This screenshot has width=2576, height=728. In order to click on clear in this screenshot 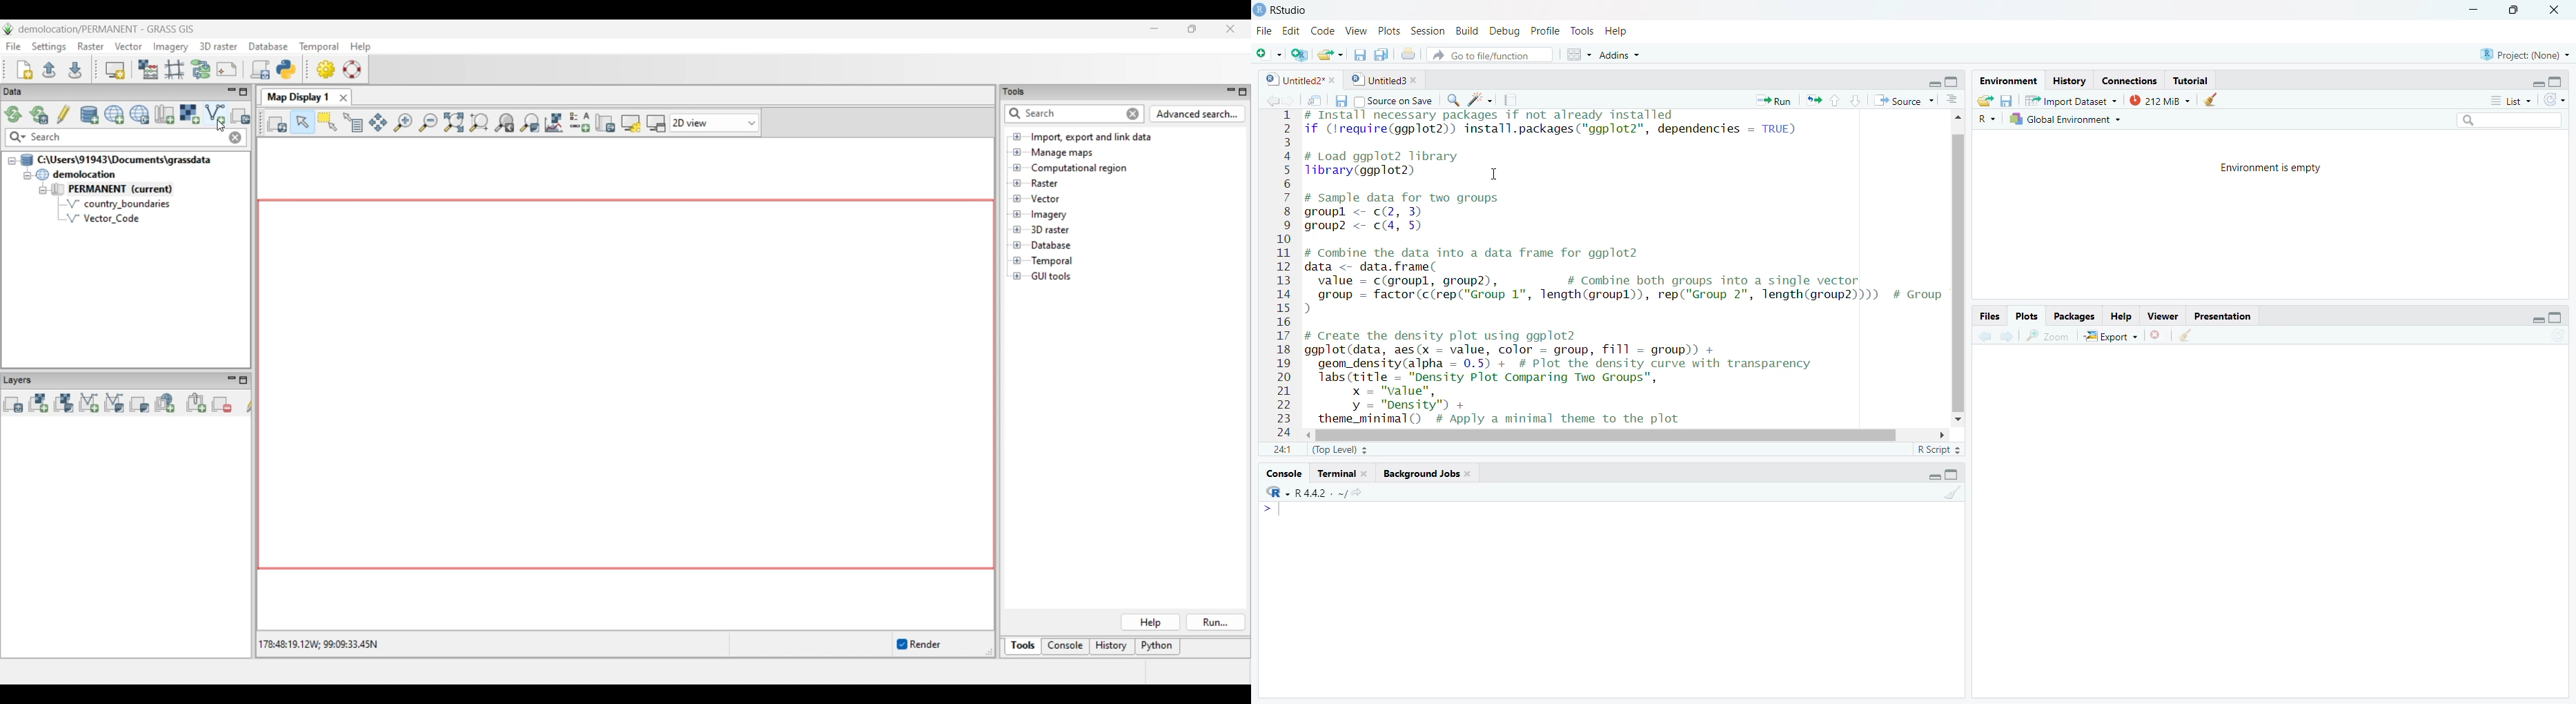, I will do `click(2225, 99)`.